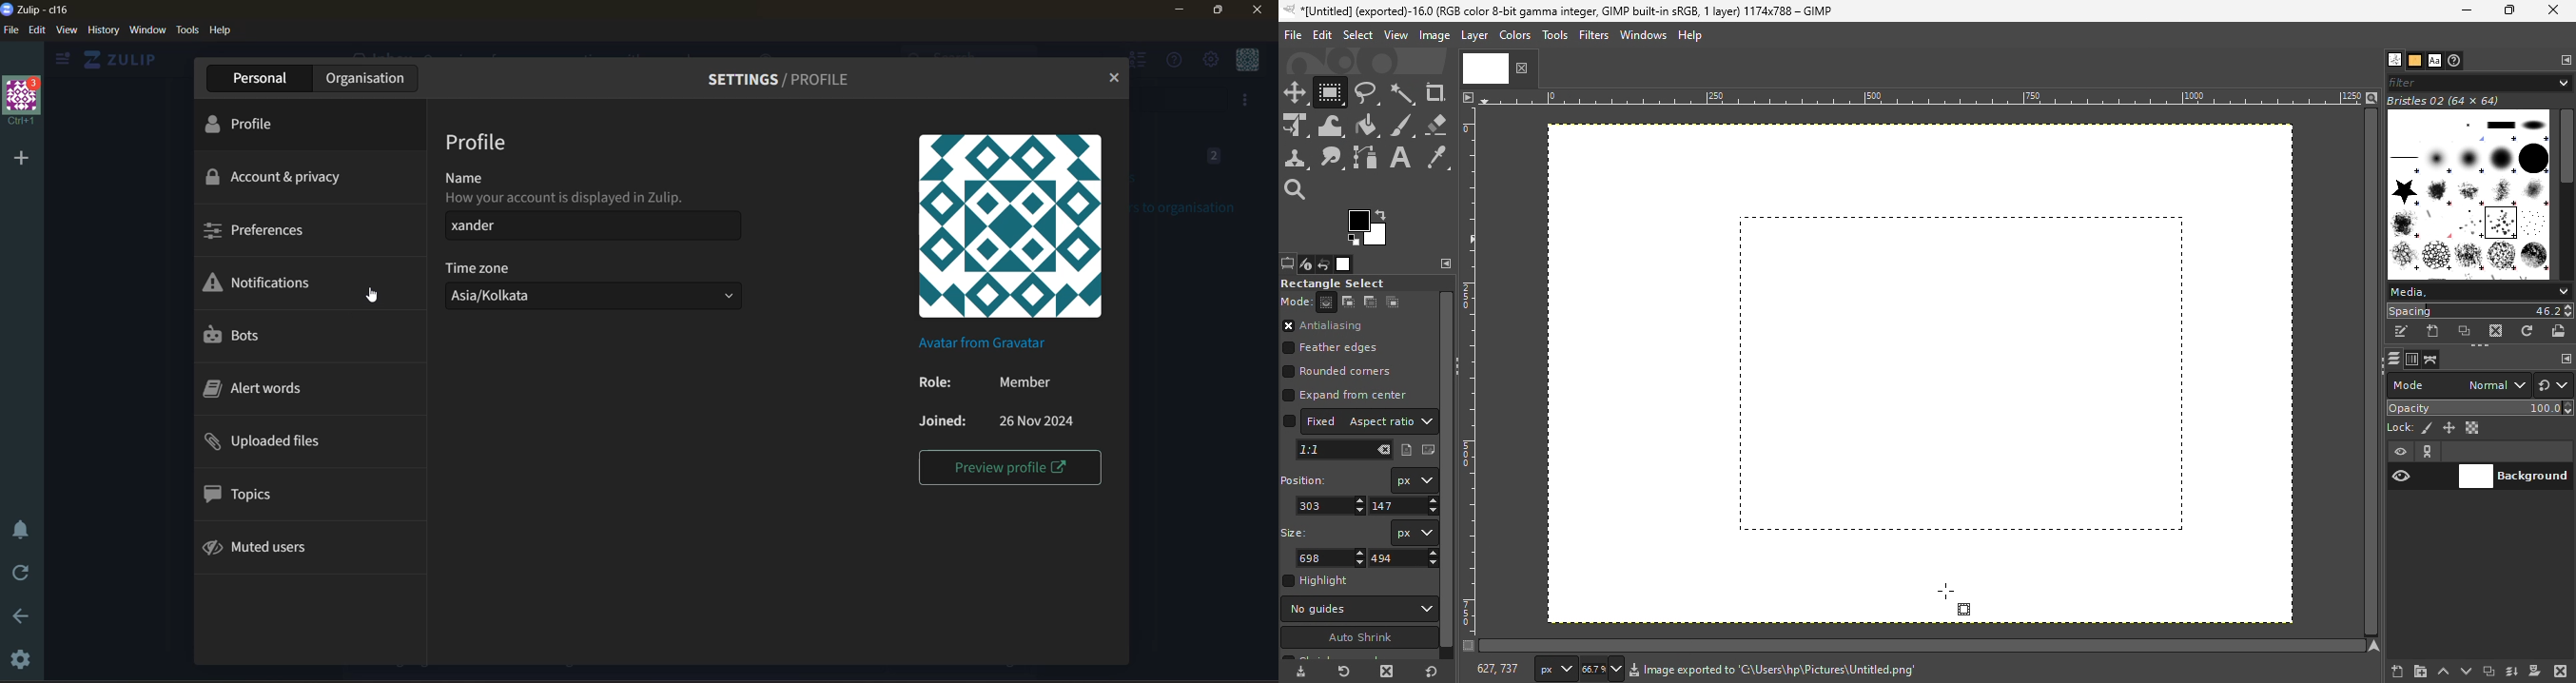 This screenshot has height=700, width=2576. What do you see at coordinates (1009, 468) in the screenshot?
I see `preview profile` at bounding box center [1009, 468].